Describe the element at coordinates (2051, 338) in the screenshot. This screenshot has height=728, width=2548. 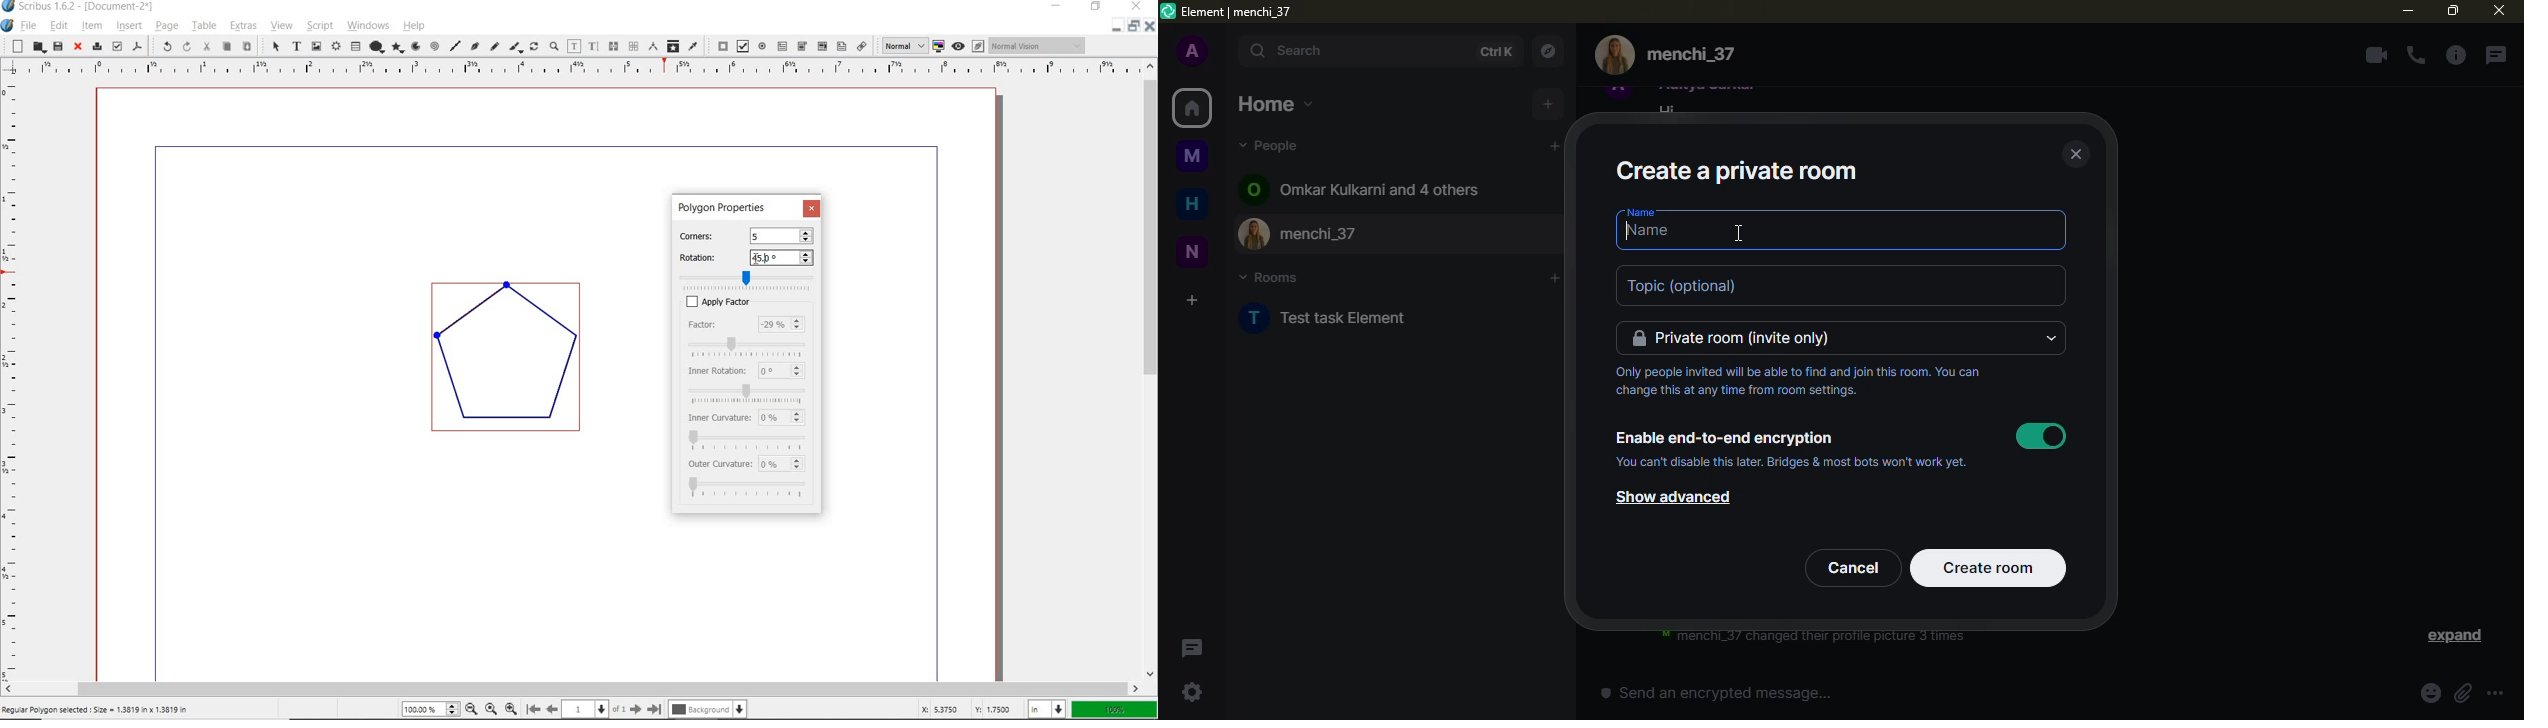
I see `drop down` at that location.